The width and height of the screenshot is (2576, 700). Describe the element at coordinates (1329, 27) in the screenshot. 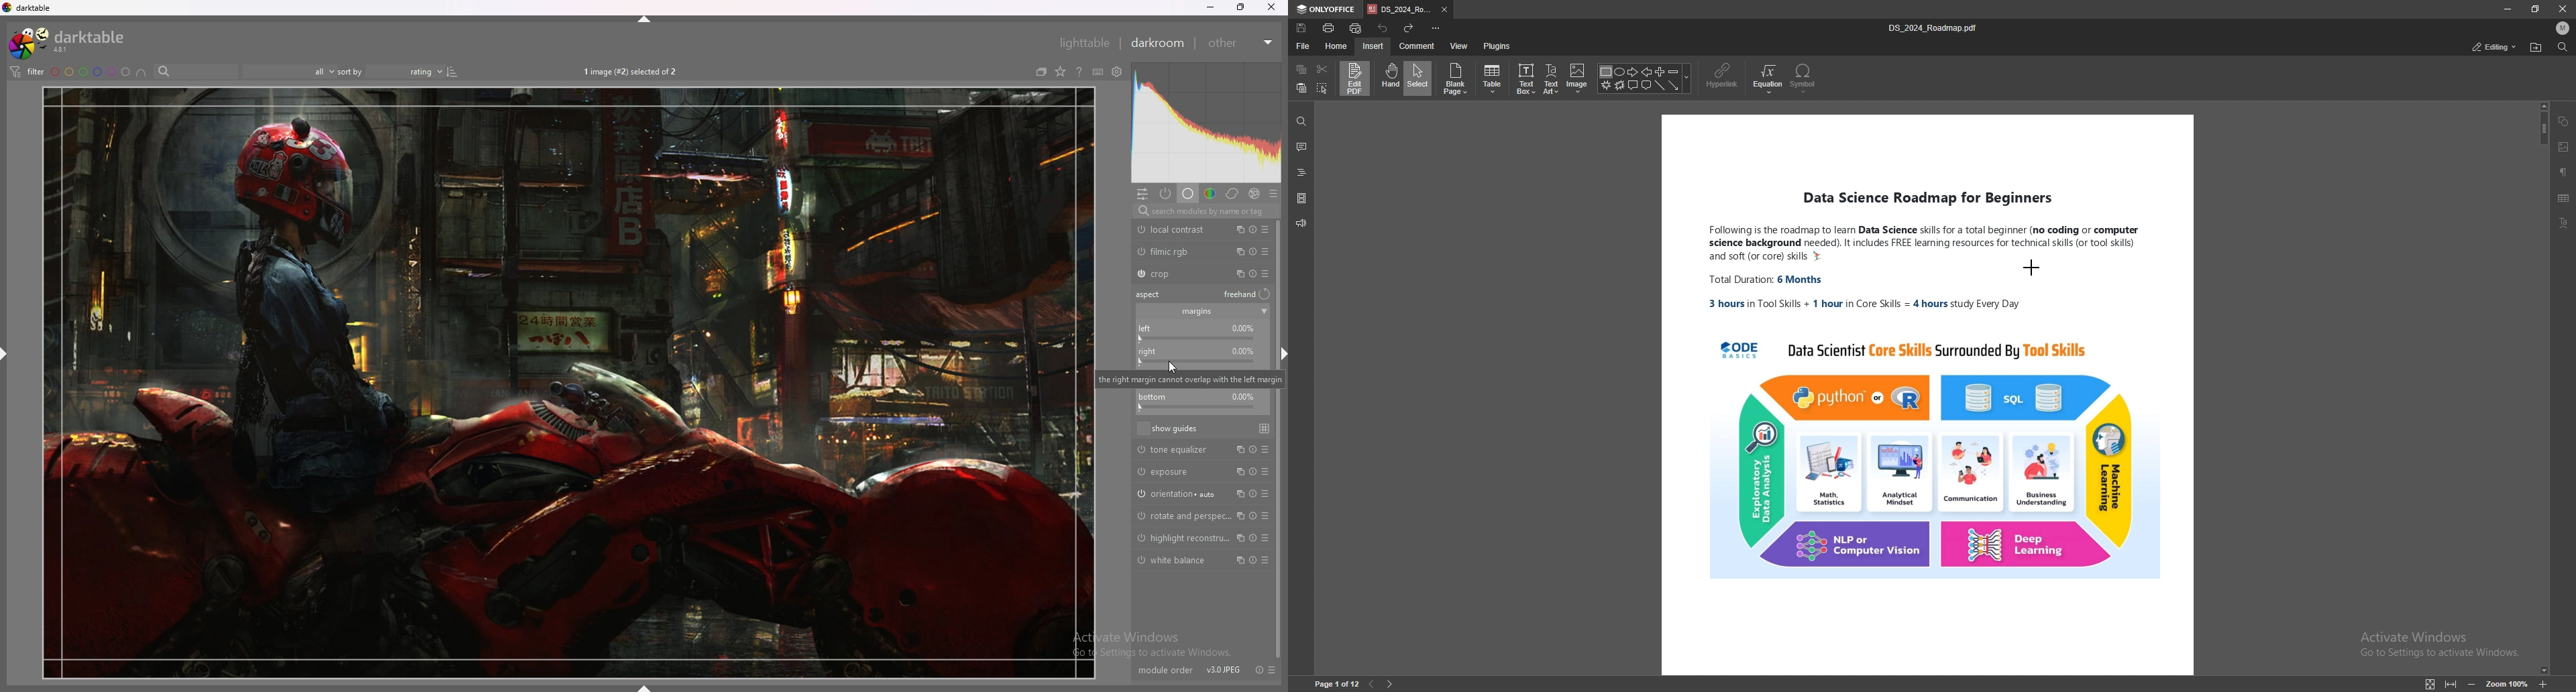

I see `print` at that location.